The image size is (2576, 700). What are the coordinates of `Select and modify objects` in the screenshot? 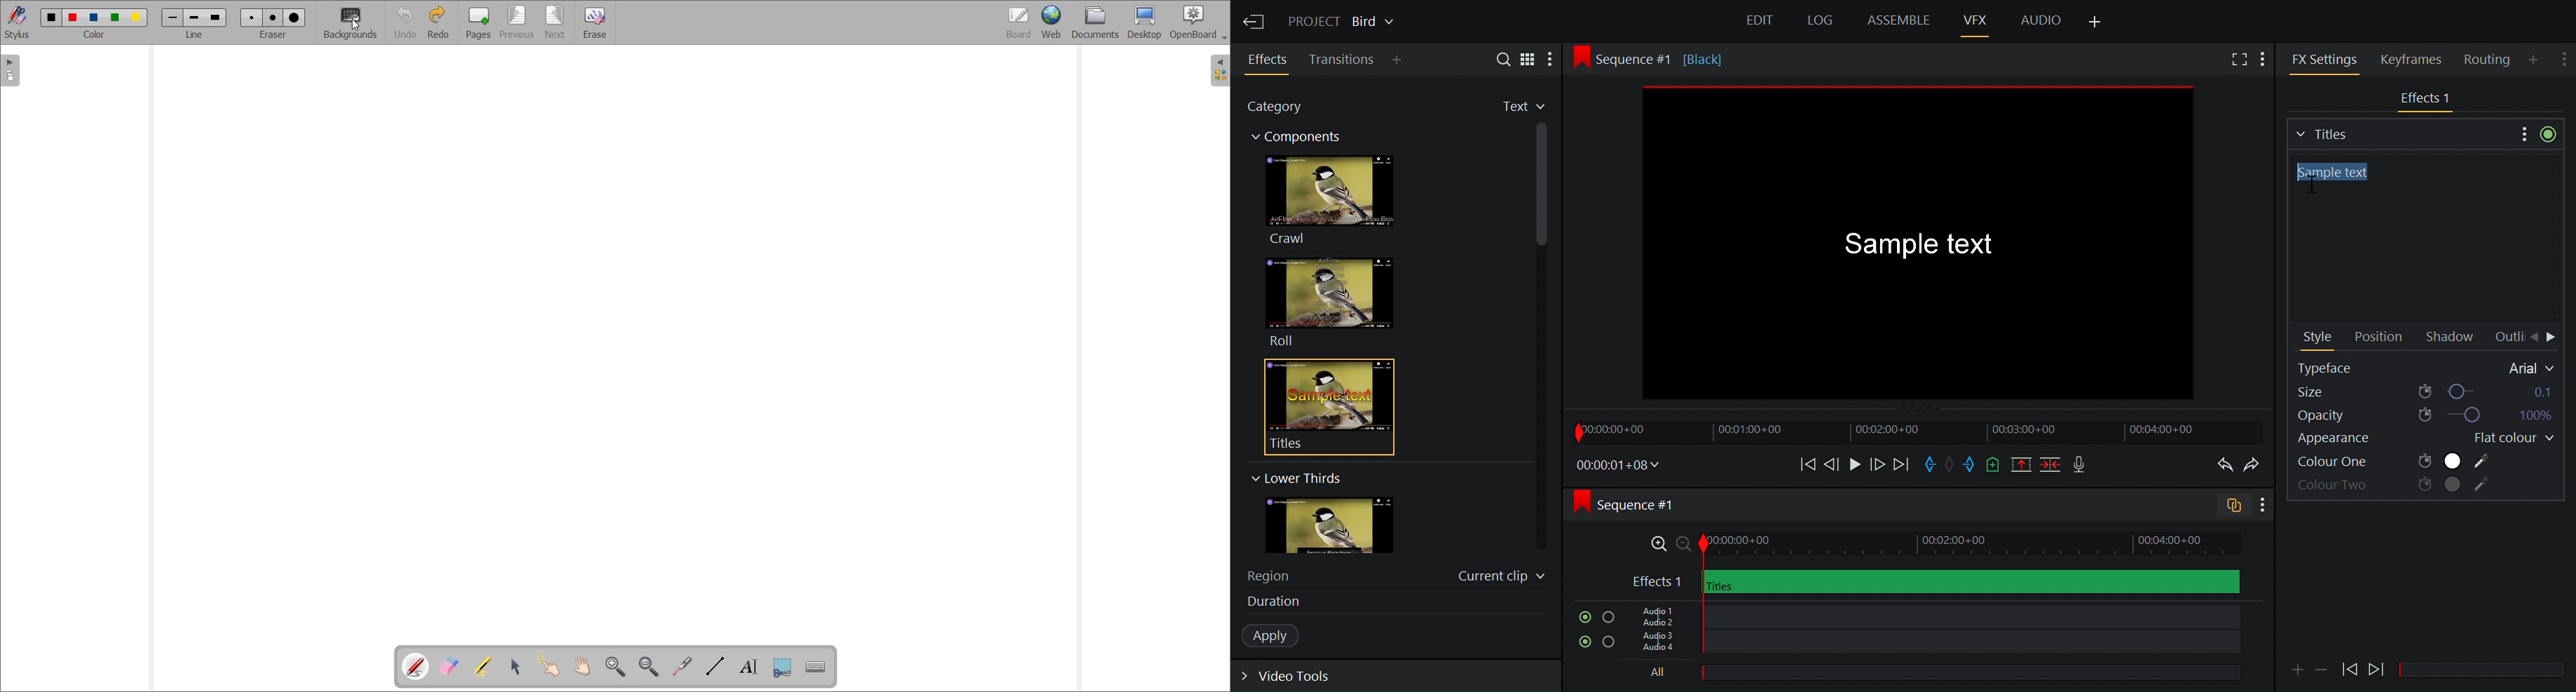 It's located at (515, 666).